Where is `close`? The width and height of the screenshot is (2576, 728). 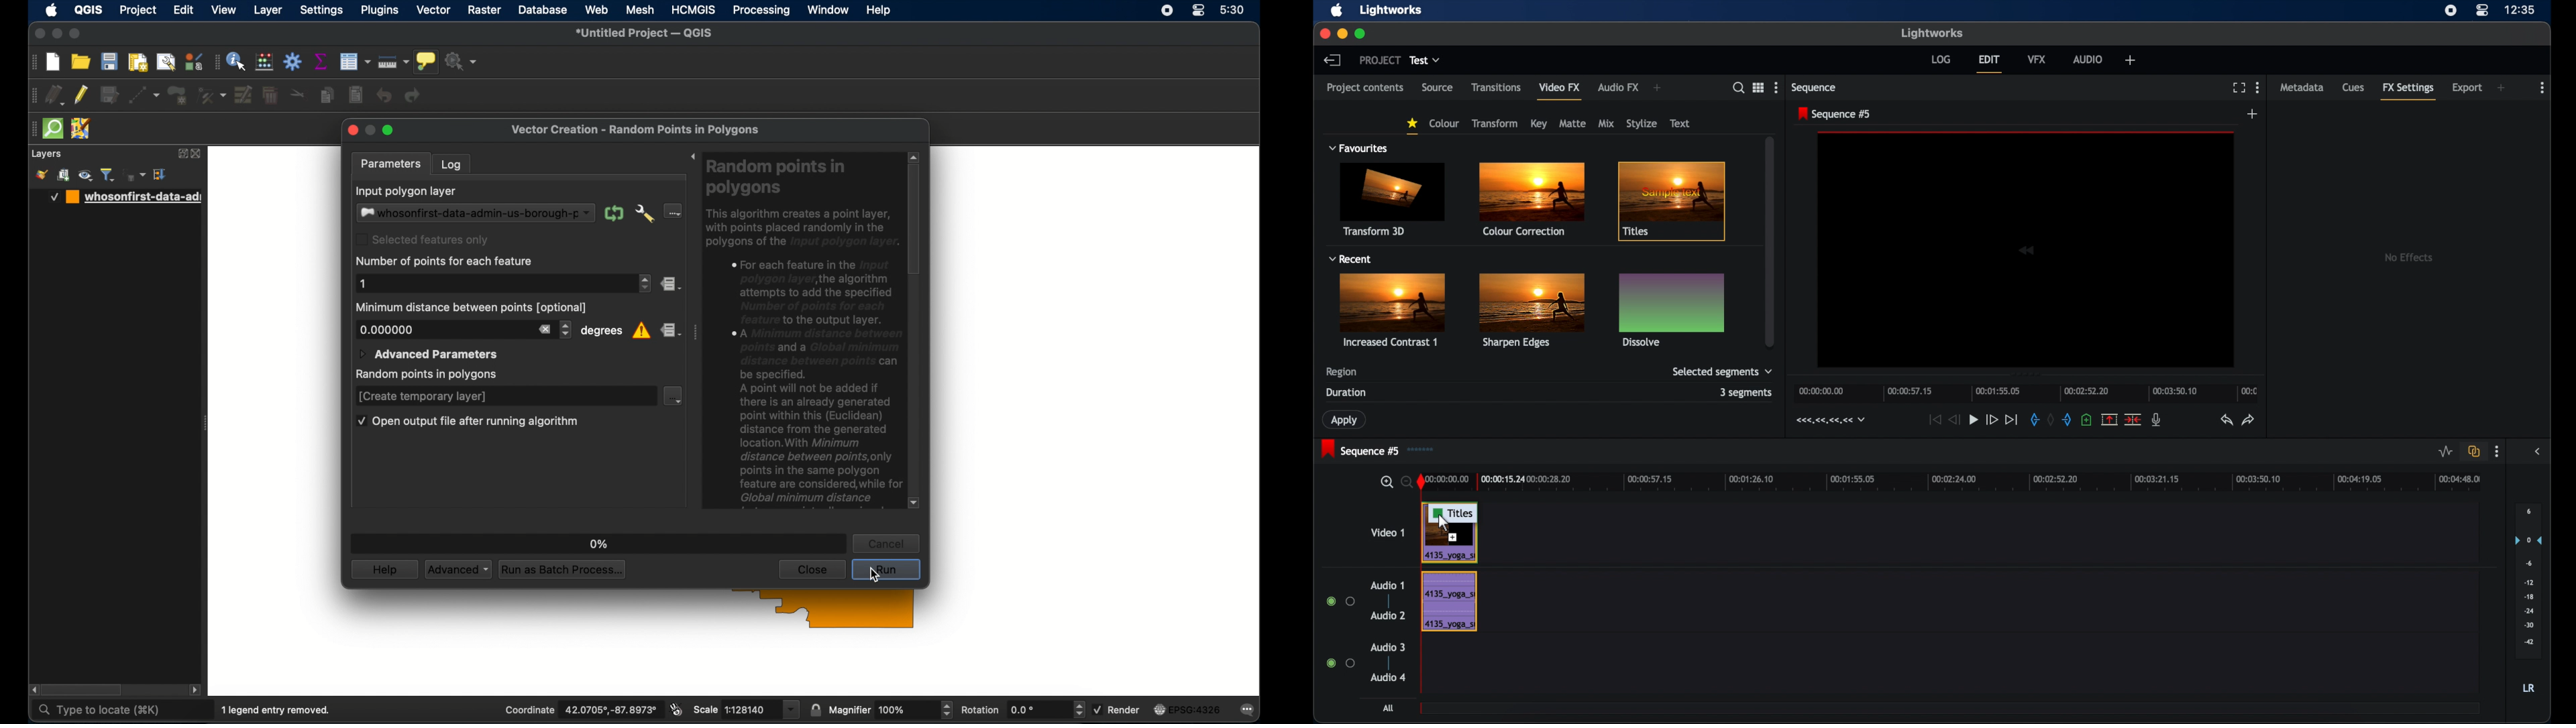 close is located at coordinates (198, 154).